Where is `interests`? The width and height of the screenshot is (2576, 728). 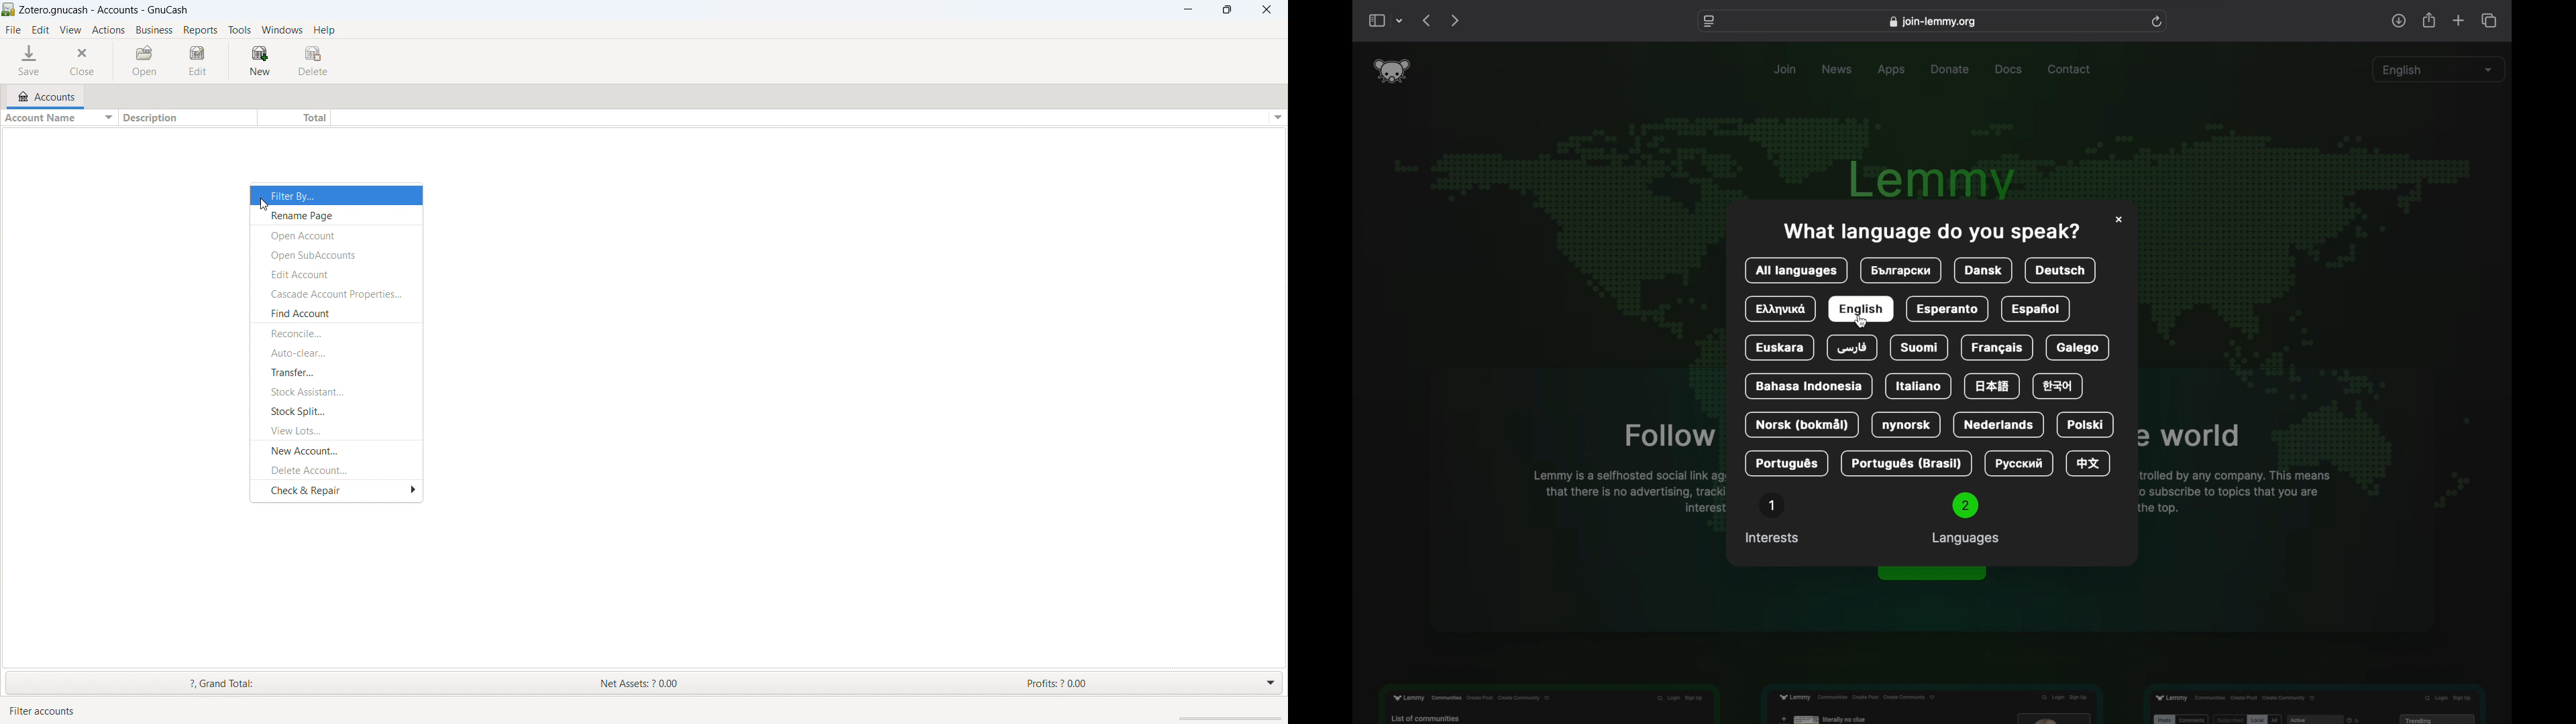 interests is located at coordinates (1772, 518).